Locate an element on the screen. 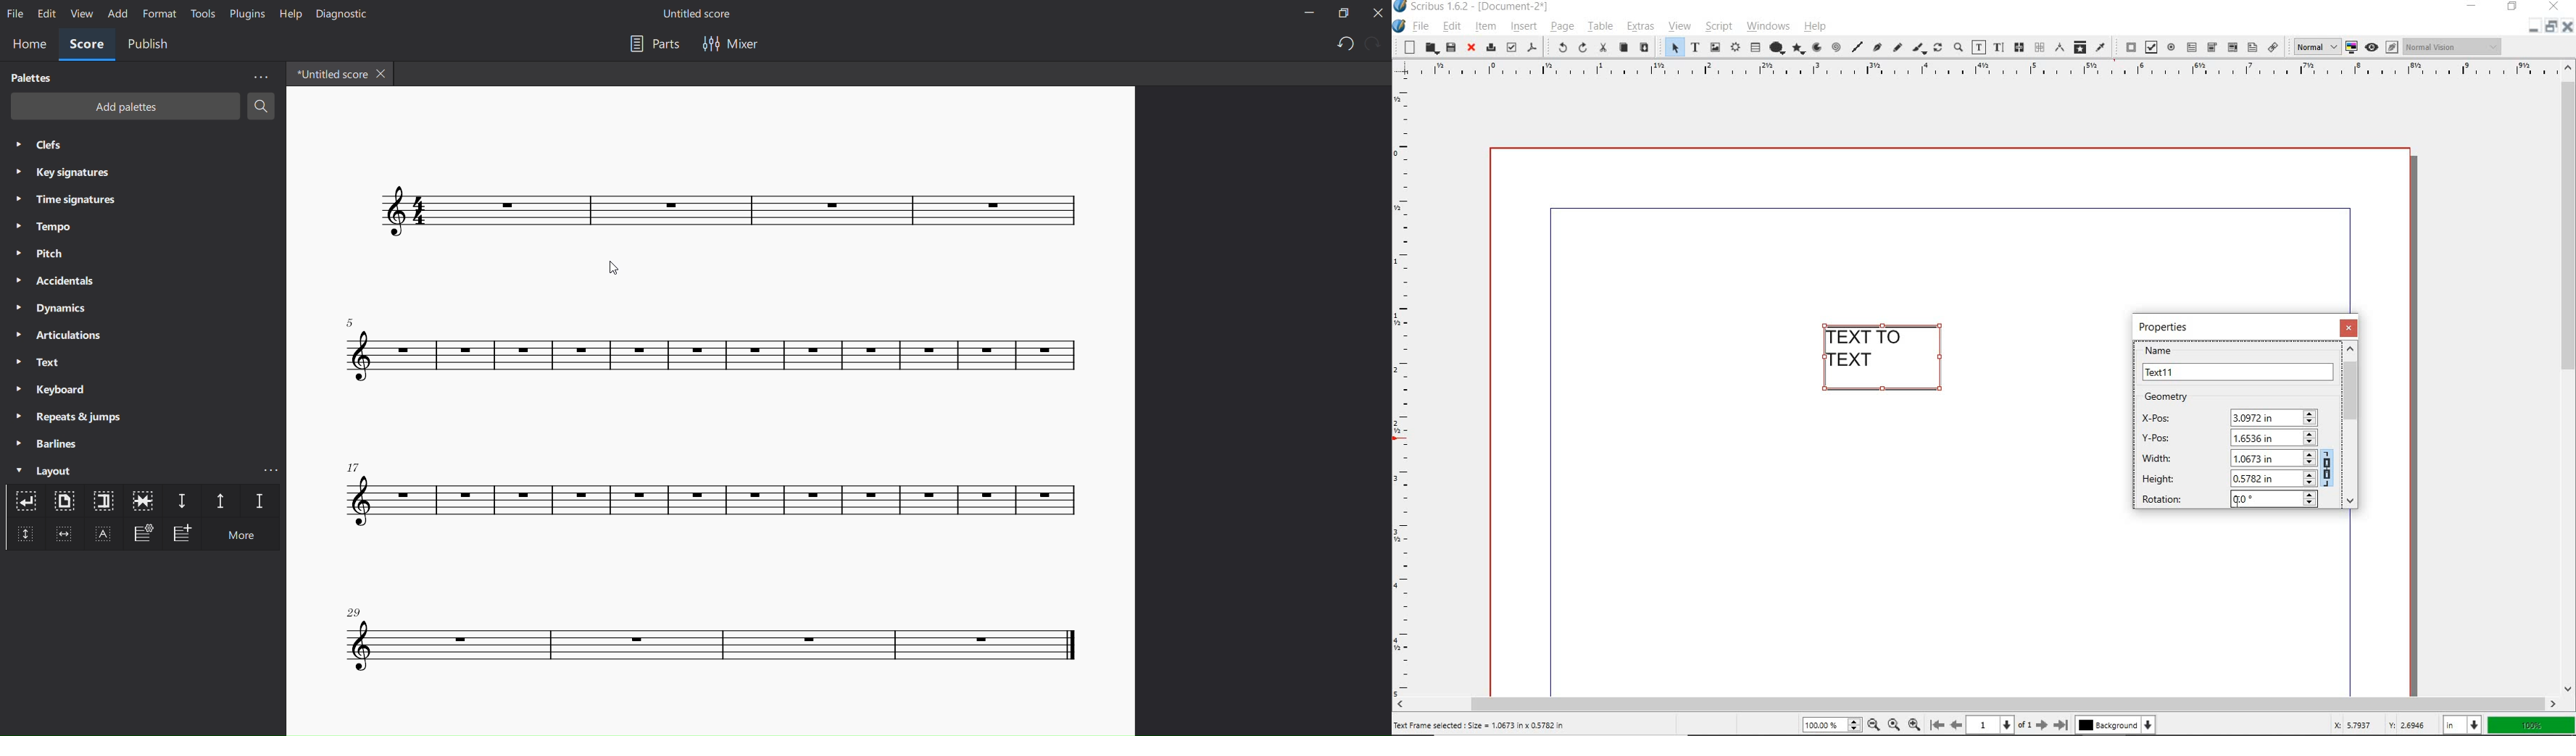 The image size is (2576, 756). tools is located at coordinates (201, 14).